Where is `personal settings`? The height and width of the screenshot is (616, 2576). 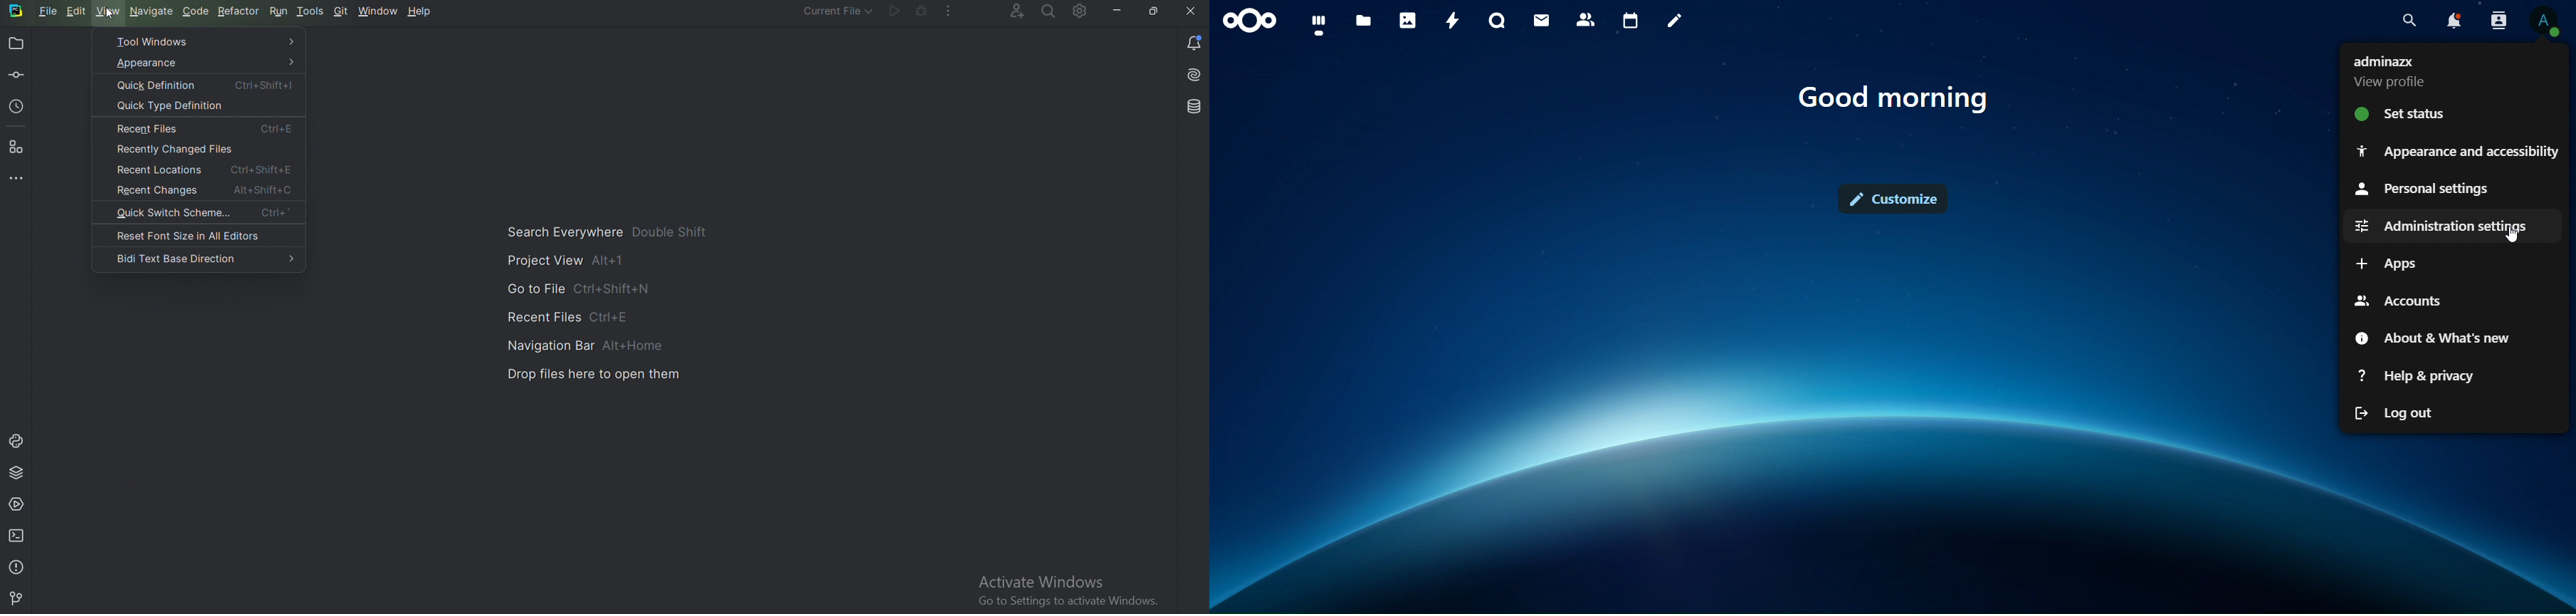 personal settings is located at coordinates (2424, 191).